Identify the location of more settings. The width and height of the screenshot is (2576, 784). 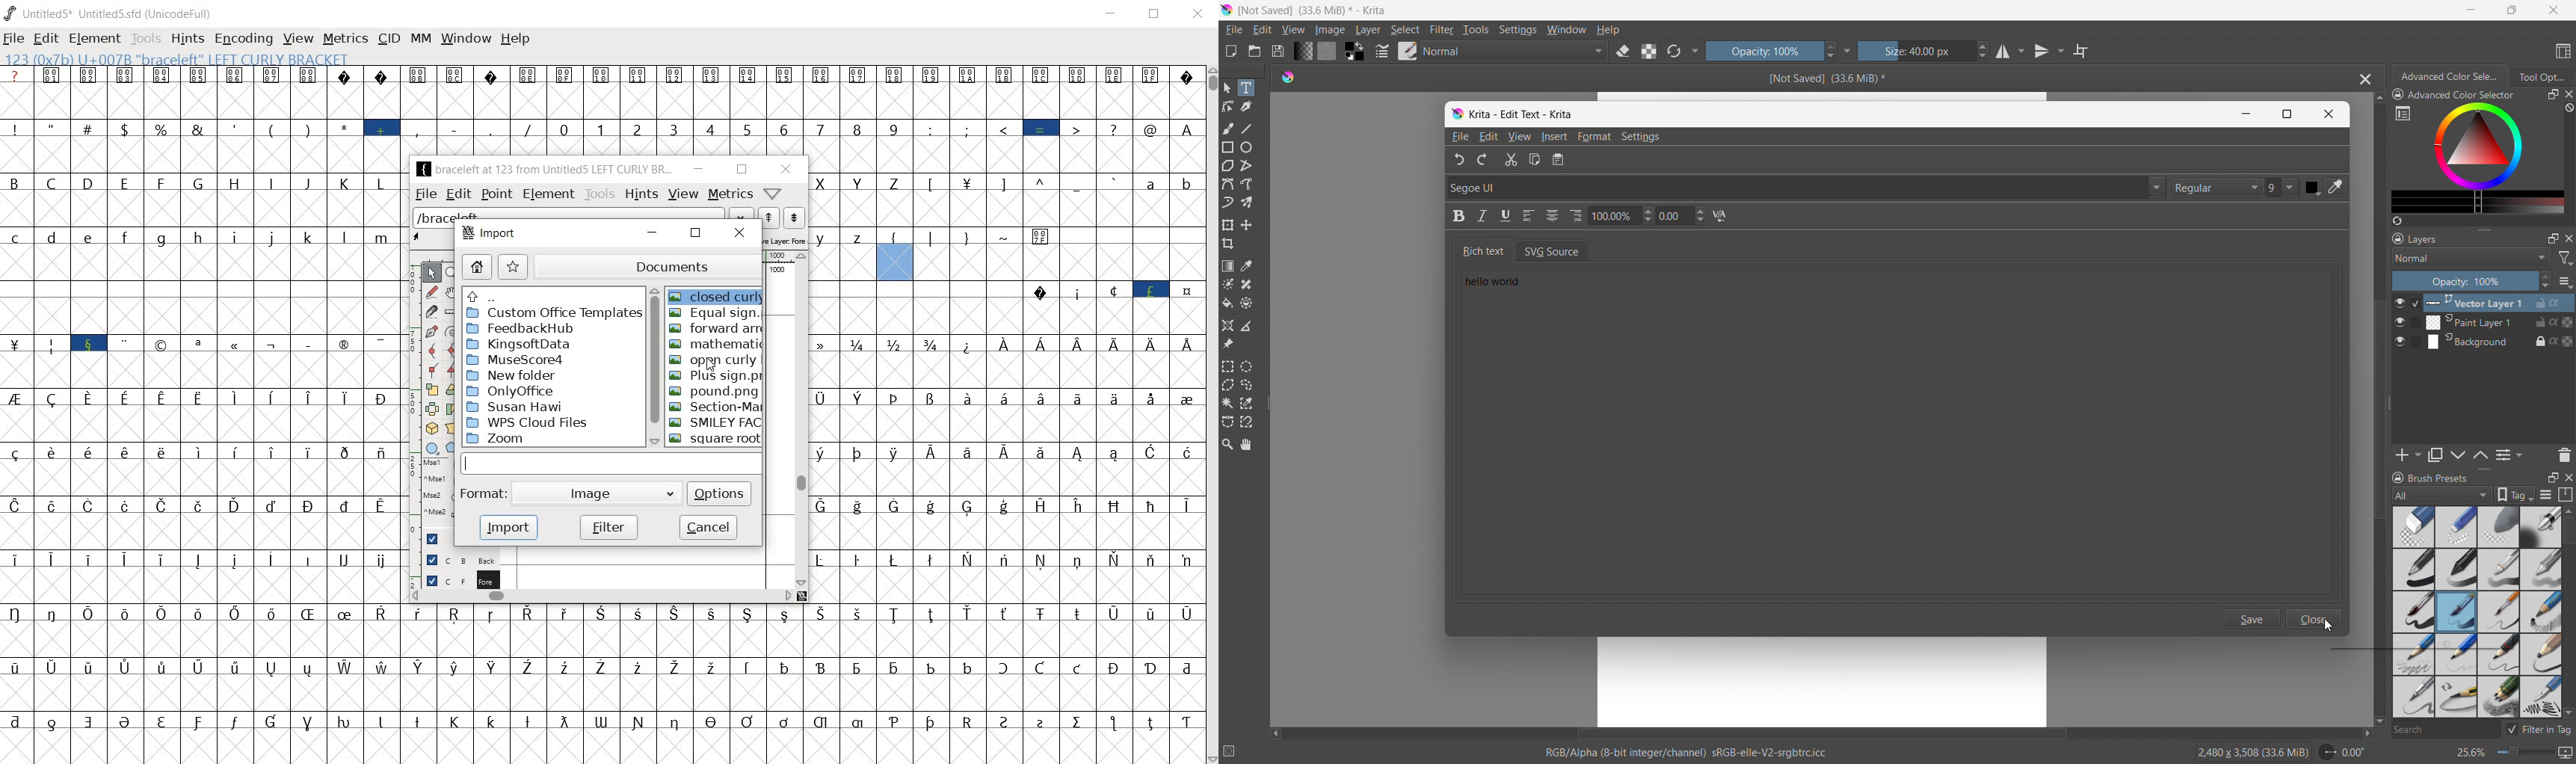
(1848, 50).